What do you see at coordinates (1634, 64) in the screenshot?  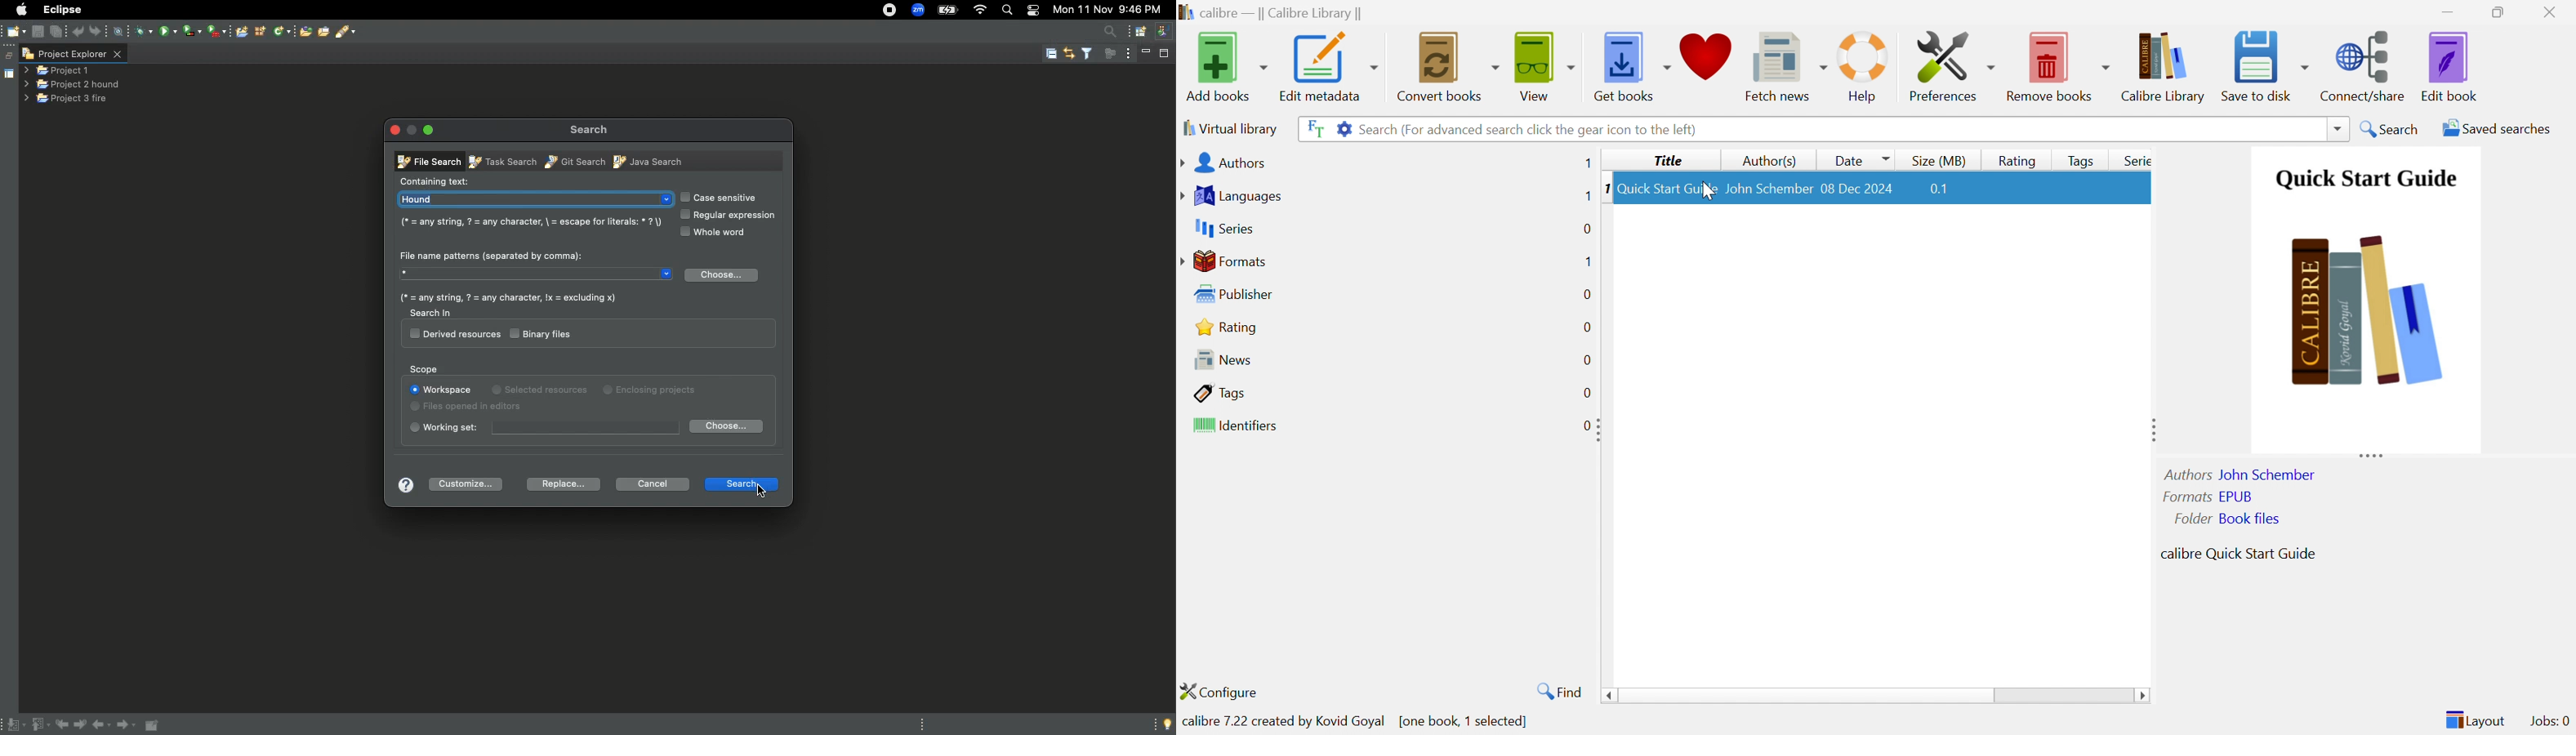 I see `Get books` at bounding box center [1634, 64].